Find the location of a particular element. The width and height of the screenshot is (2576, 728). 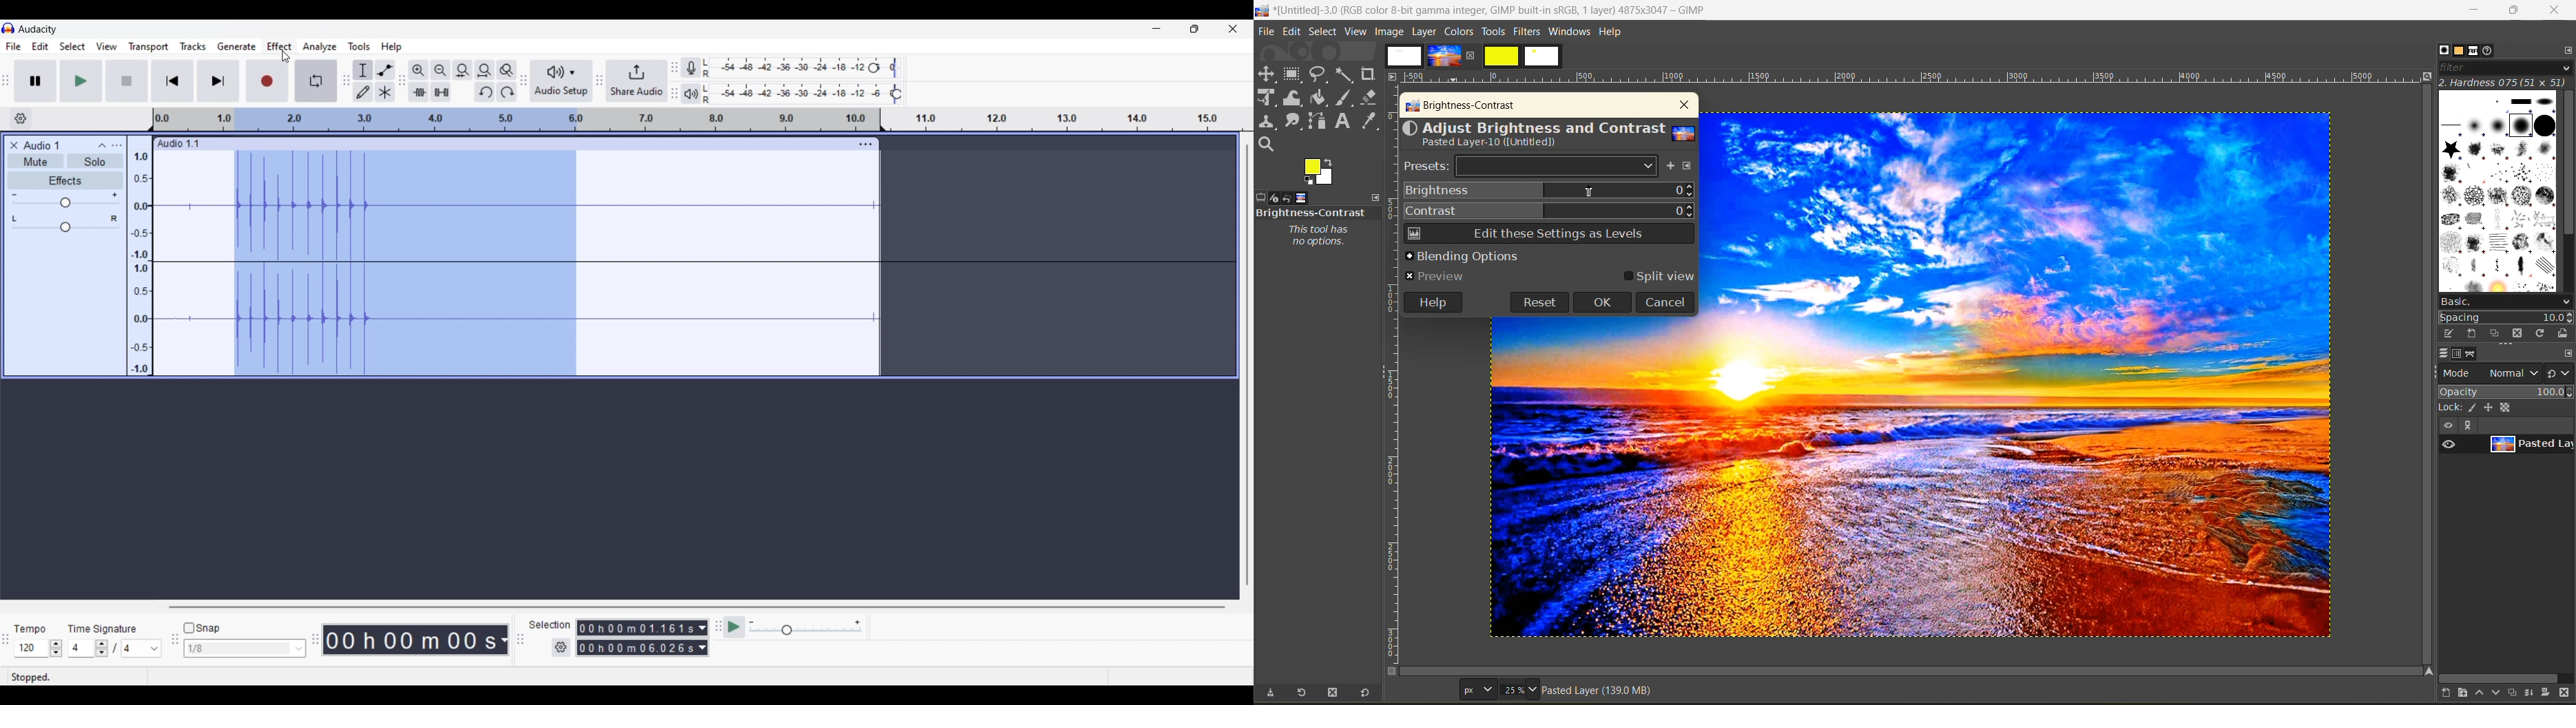

Play/Play once is located at coordinates (81, 80).